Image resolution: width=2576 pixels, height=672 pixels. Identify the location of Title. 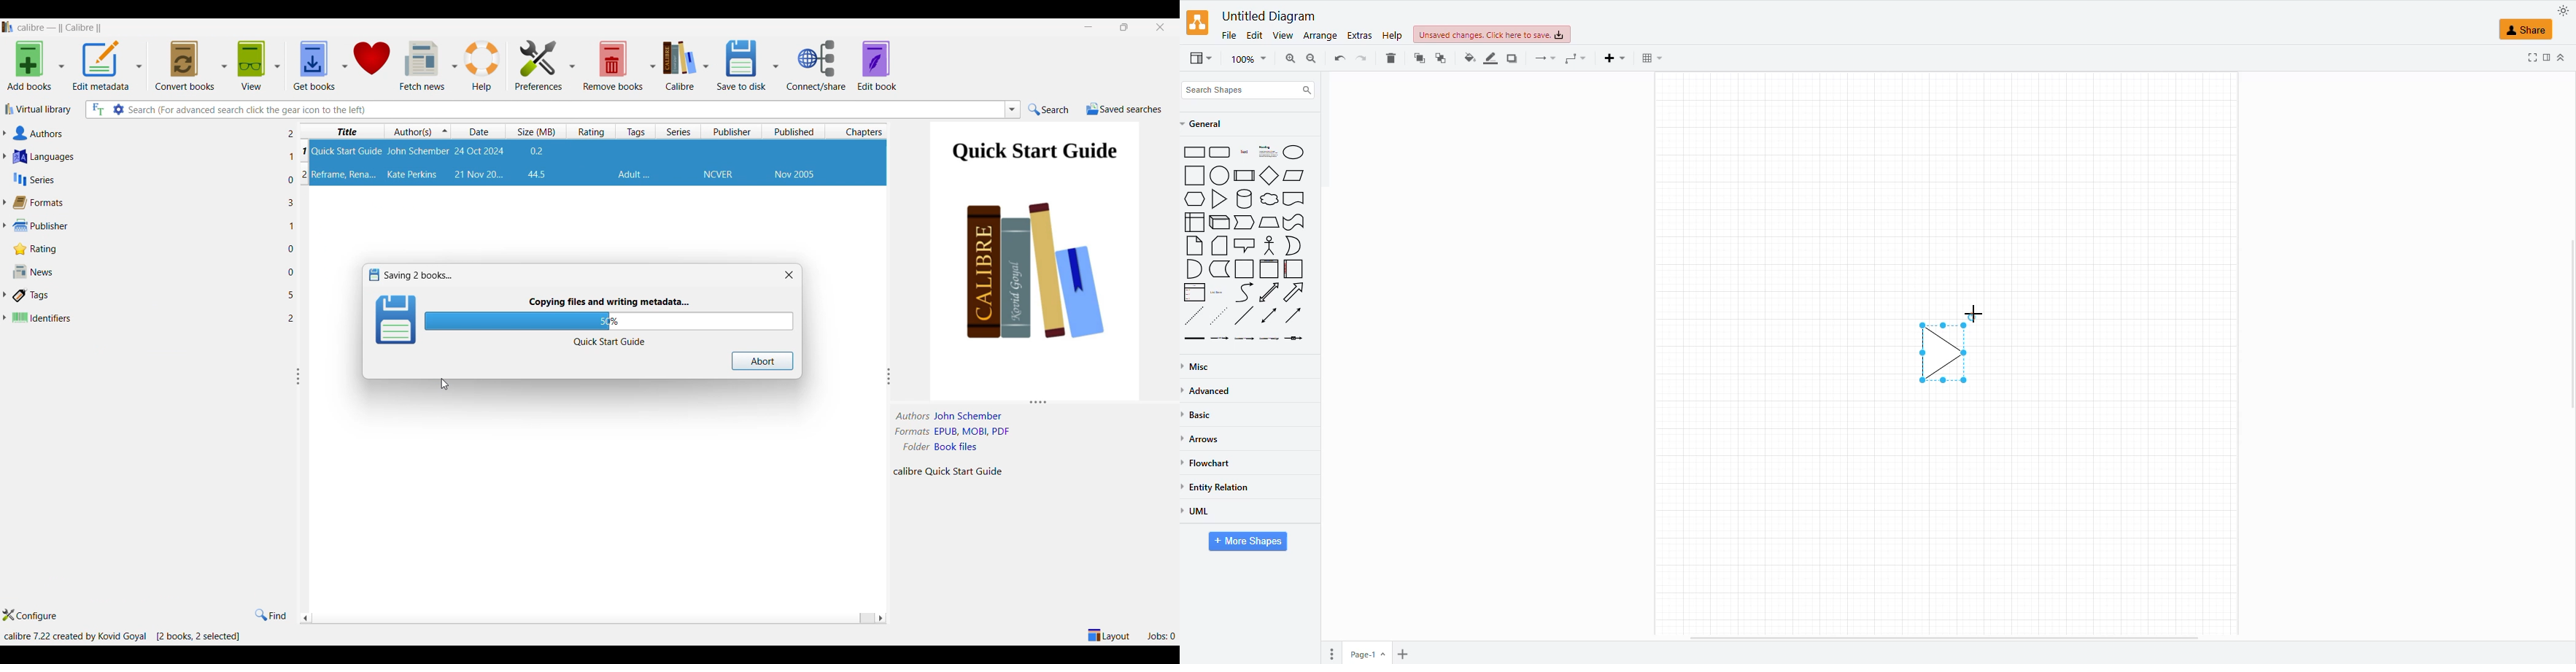
(1245, 153).